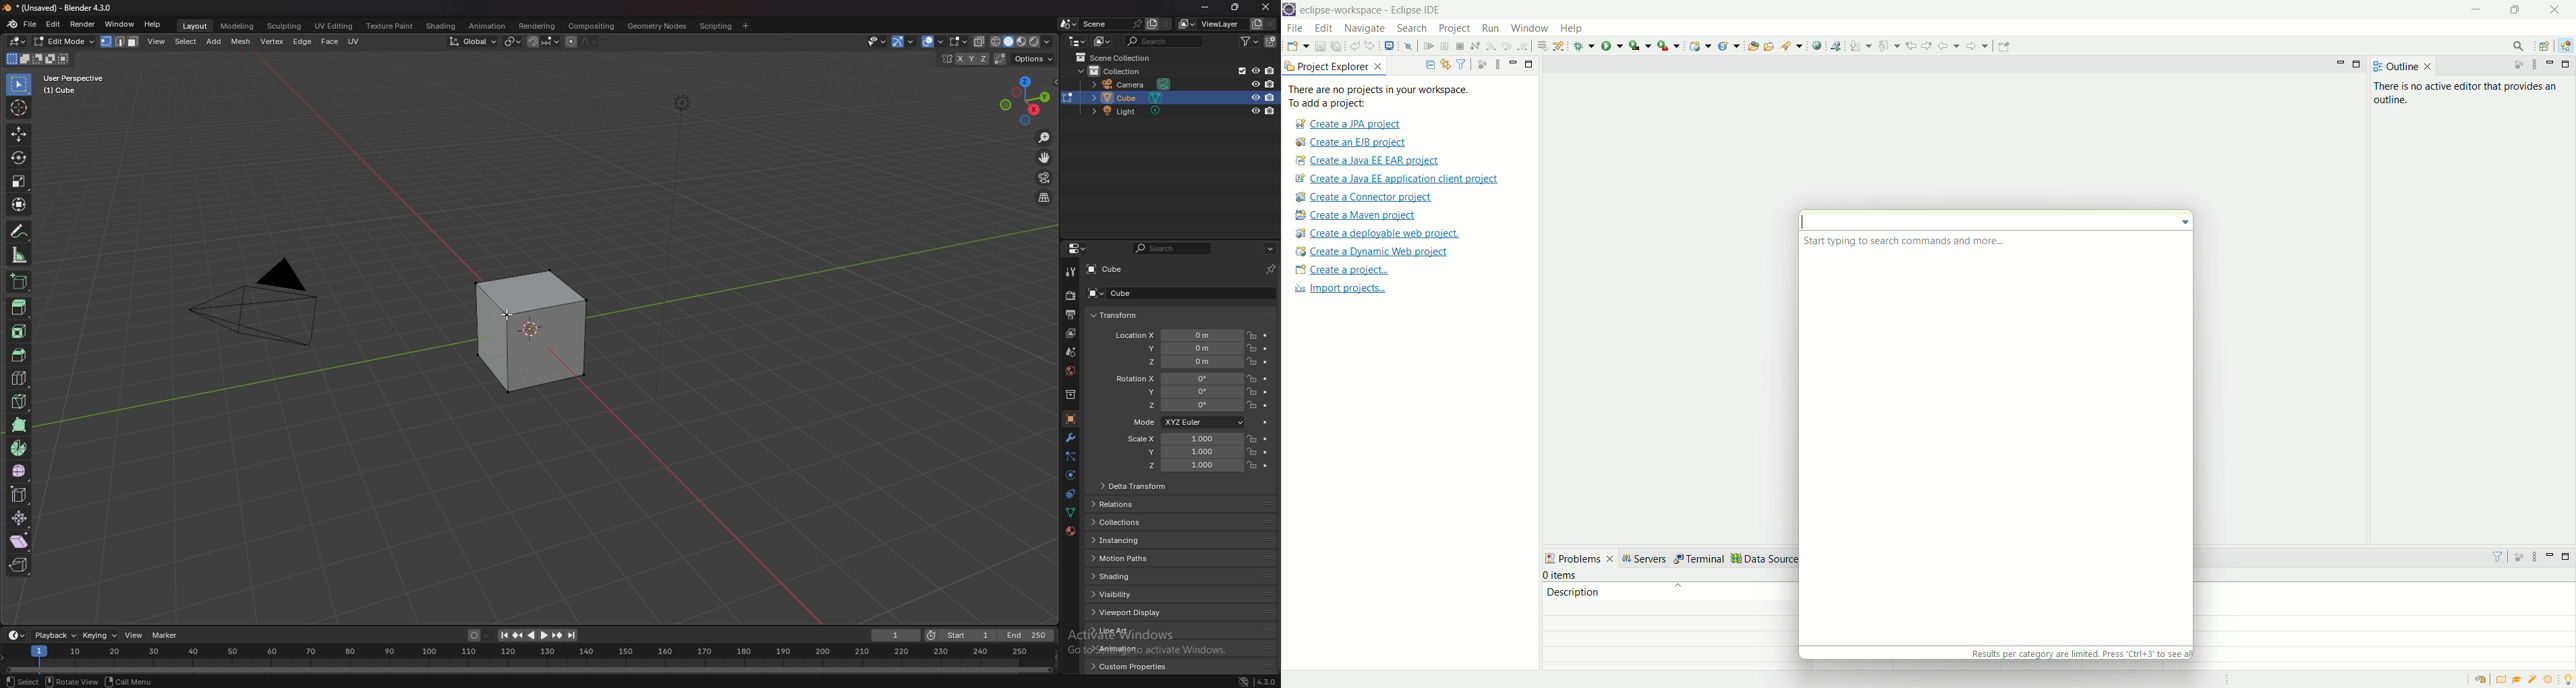  I want to click on lock location, so click(1252, 451).